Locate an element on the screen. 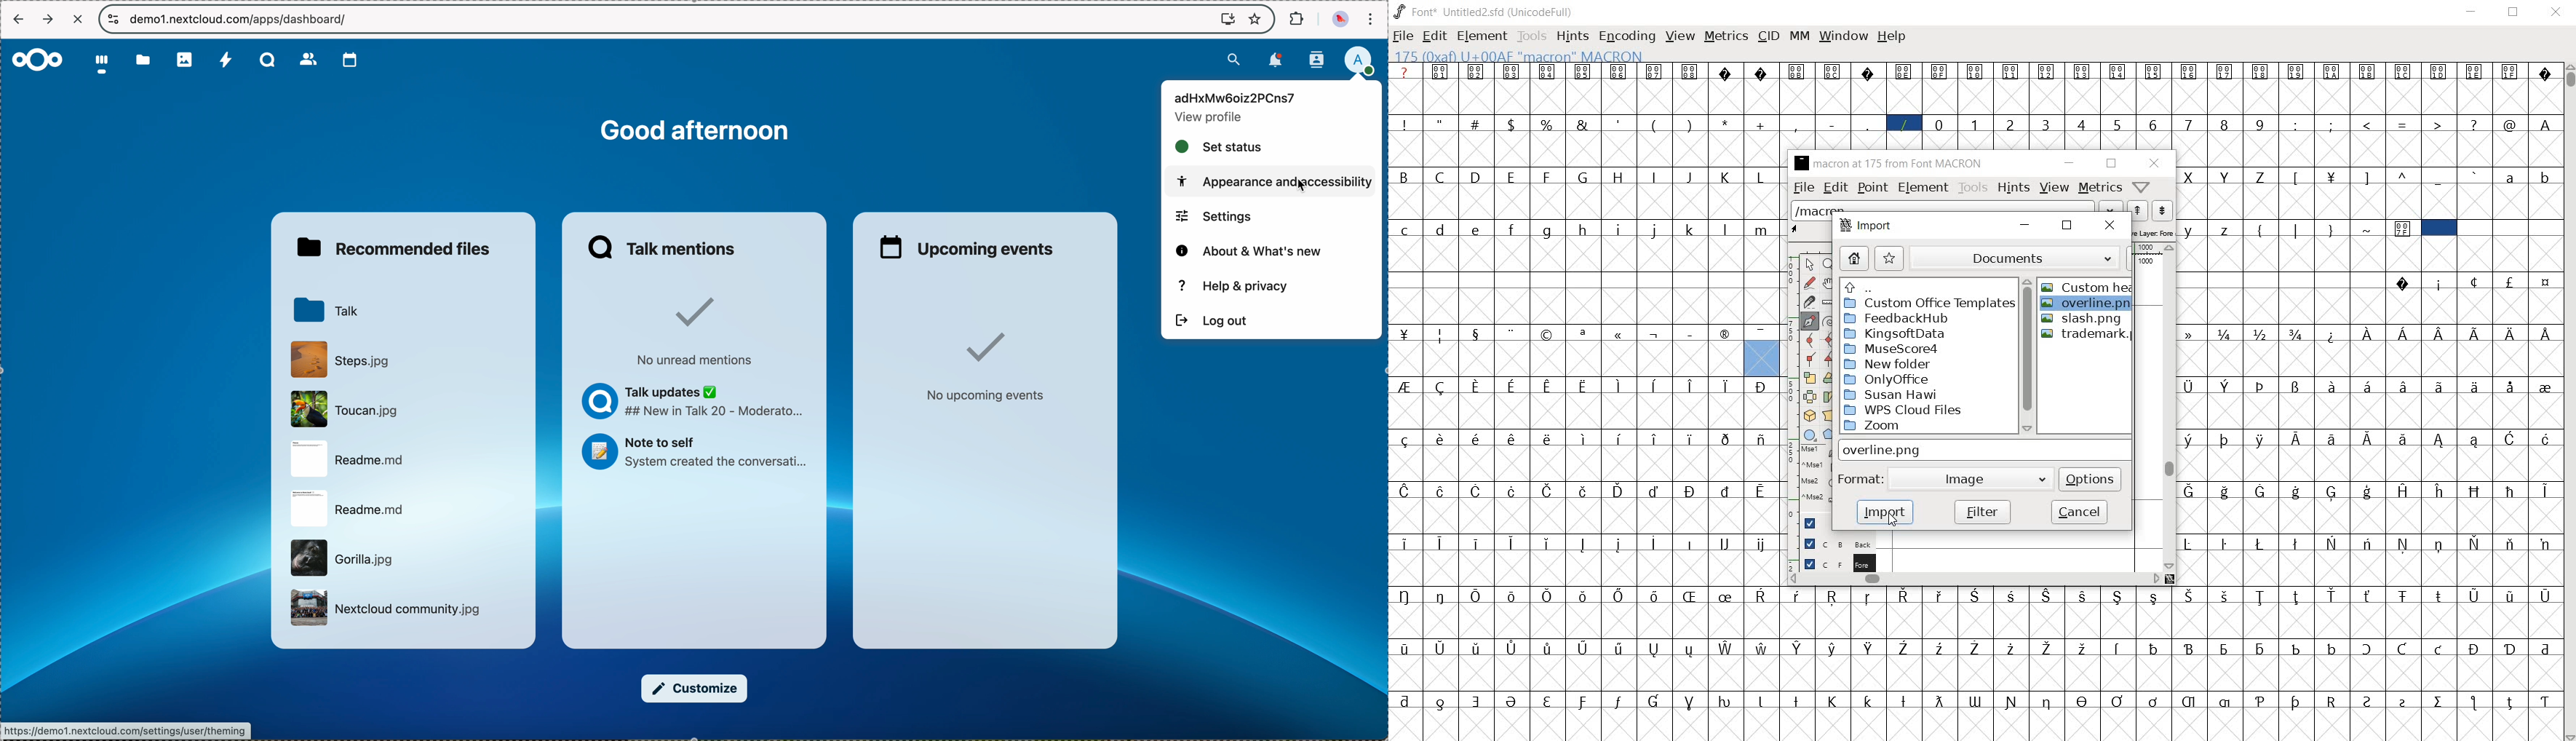 The width and height of the screenshot is (2576, 756). Symbol is located at coordinates (2225, 490).